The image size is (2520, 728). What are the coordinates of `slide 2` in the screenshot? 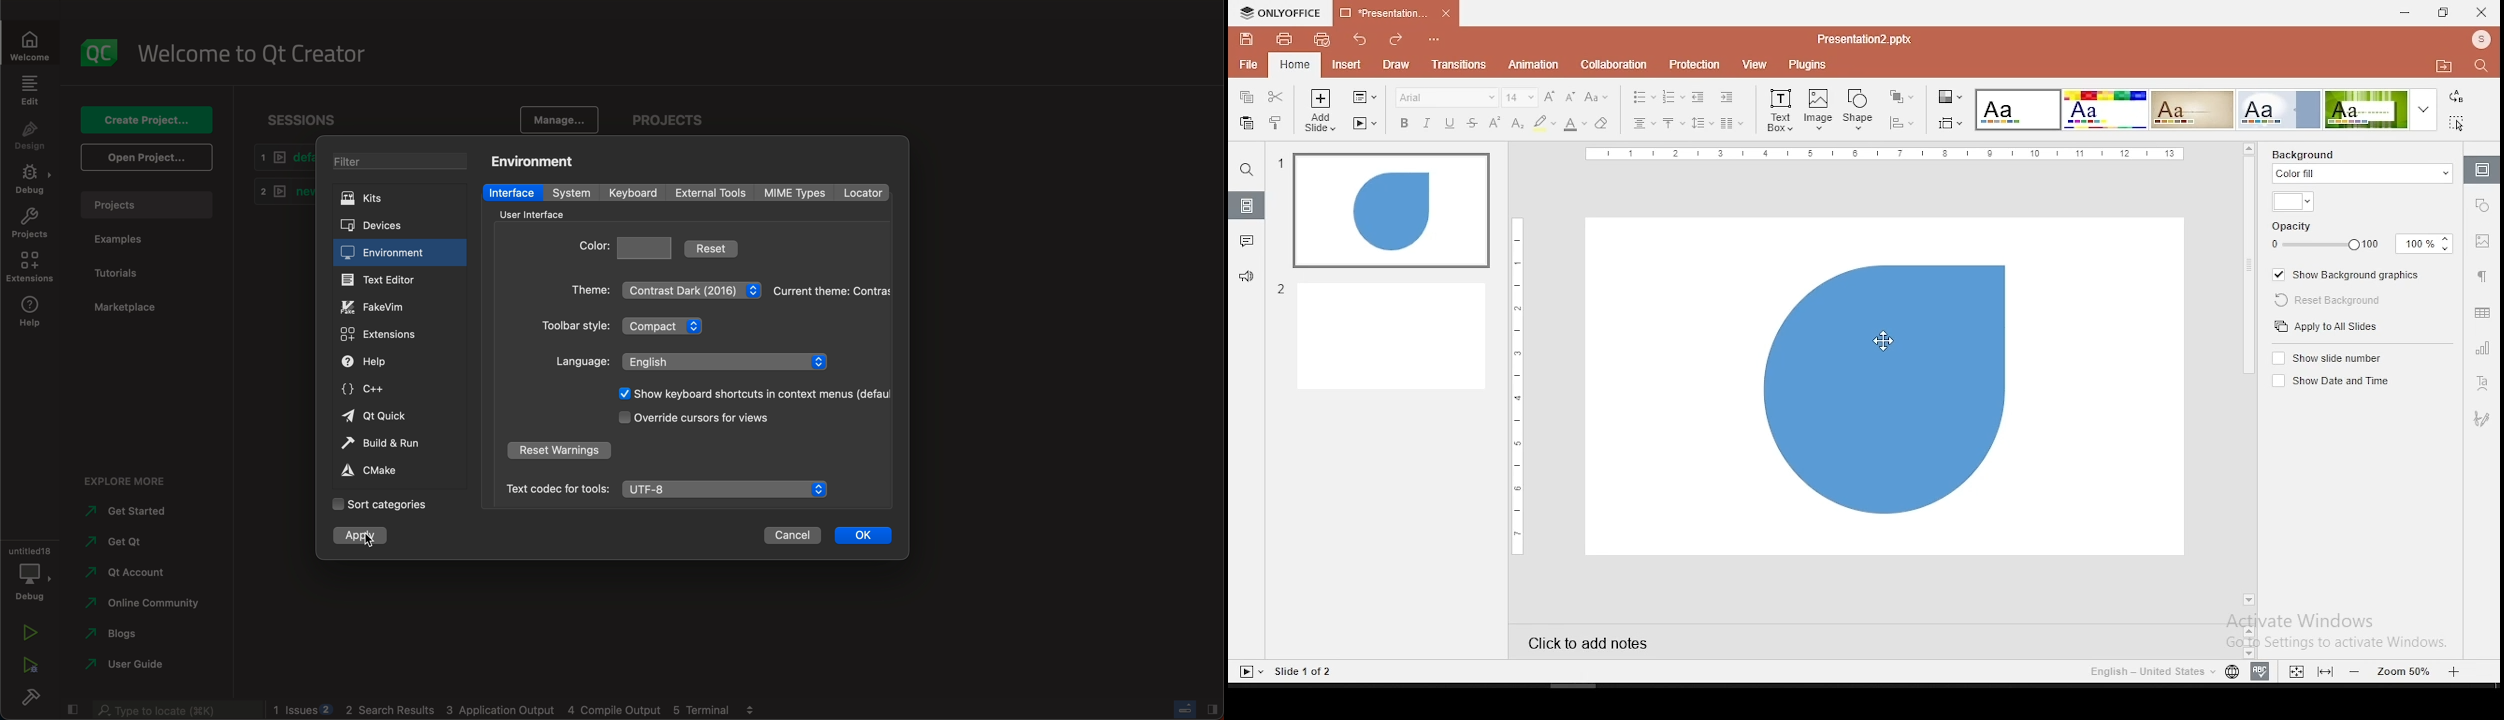 It's located at (1381, 335).